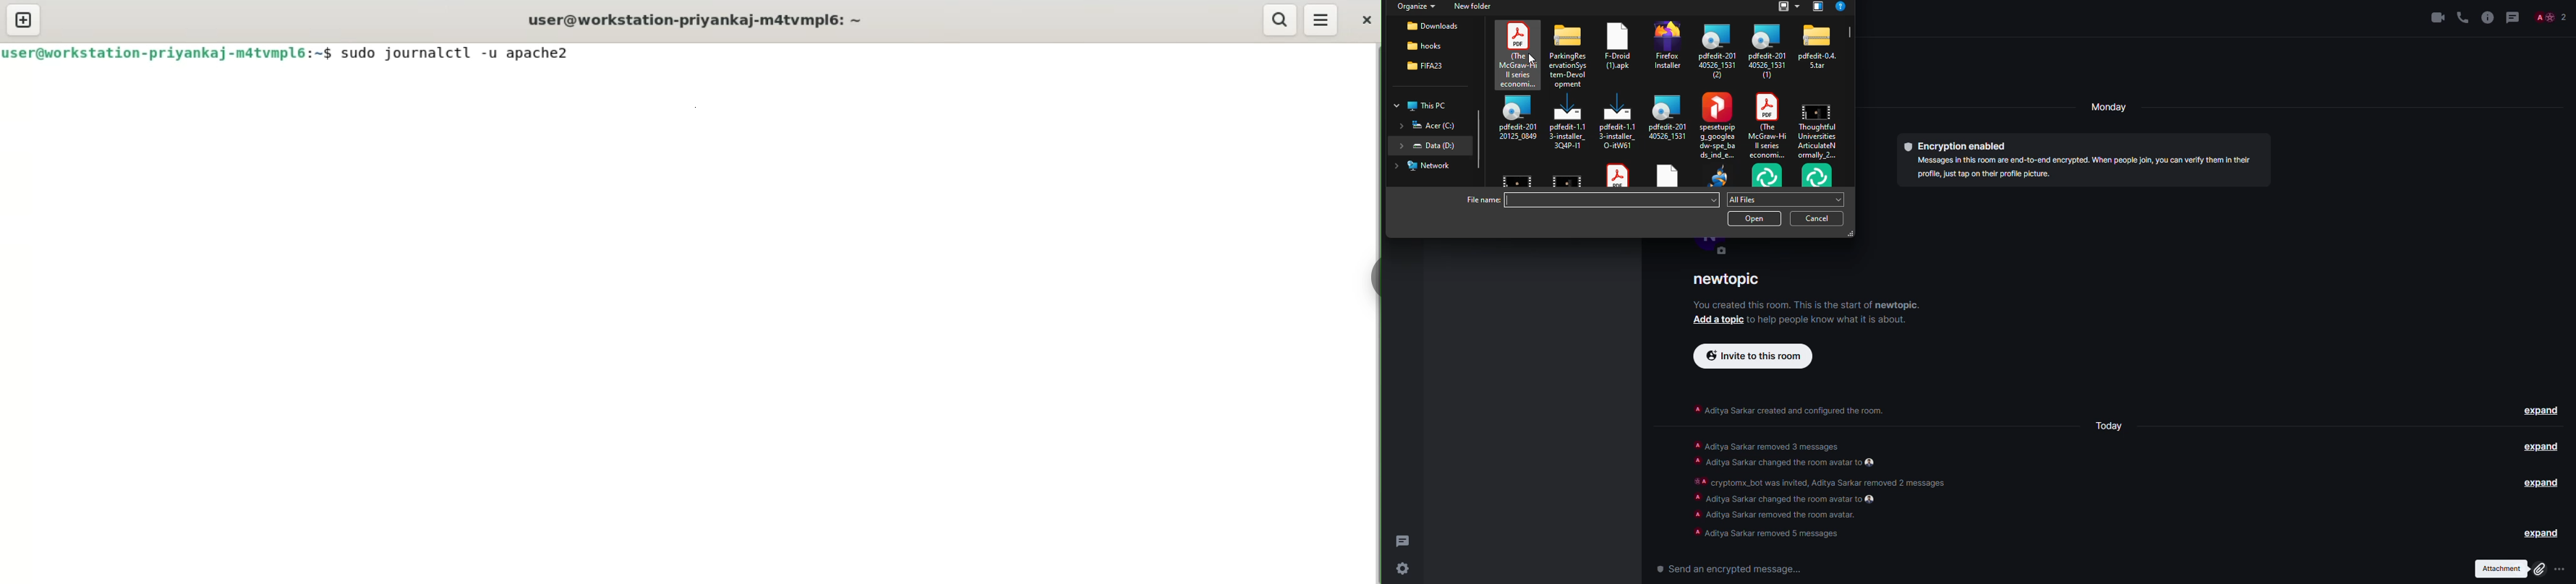  Describe the element at coordinates (1474, 6) in the screenshot. I see `new folder` at that location.